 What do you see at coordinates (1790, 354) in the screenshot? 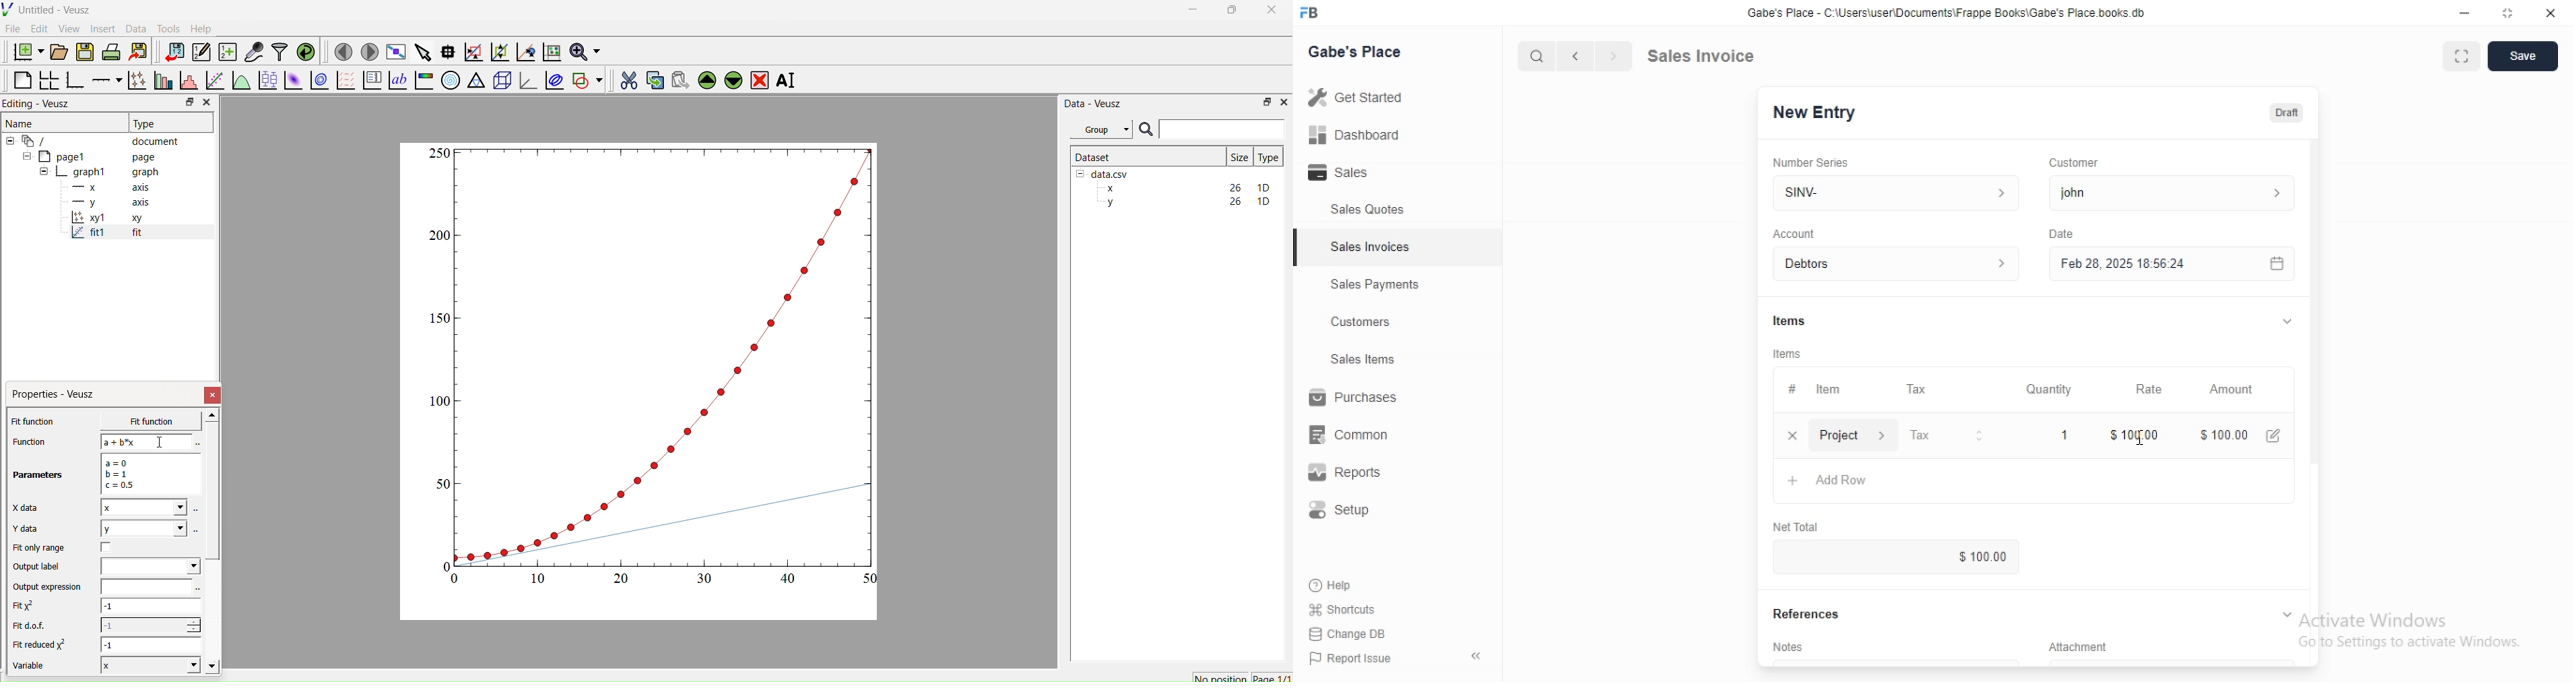
I see `tems` at bounding box center [1790, 354].